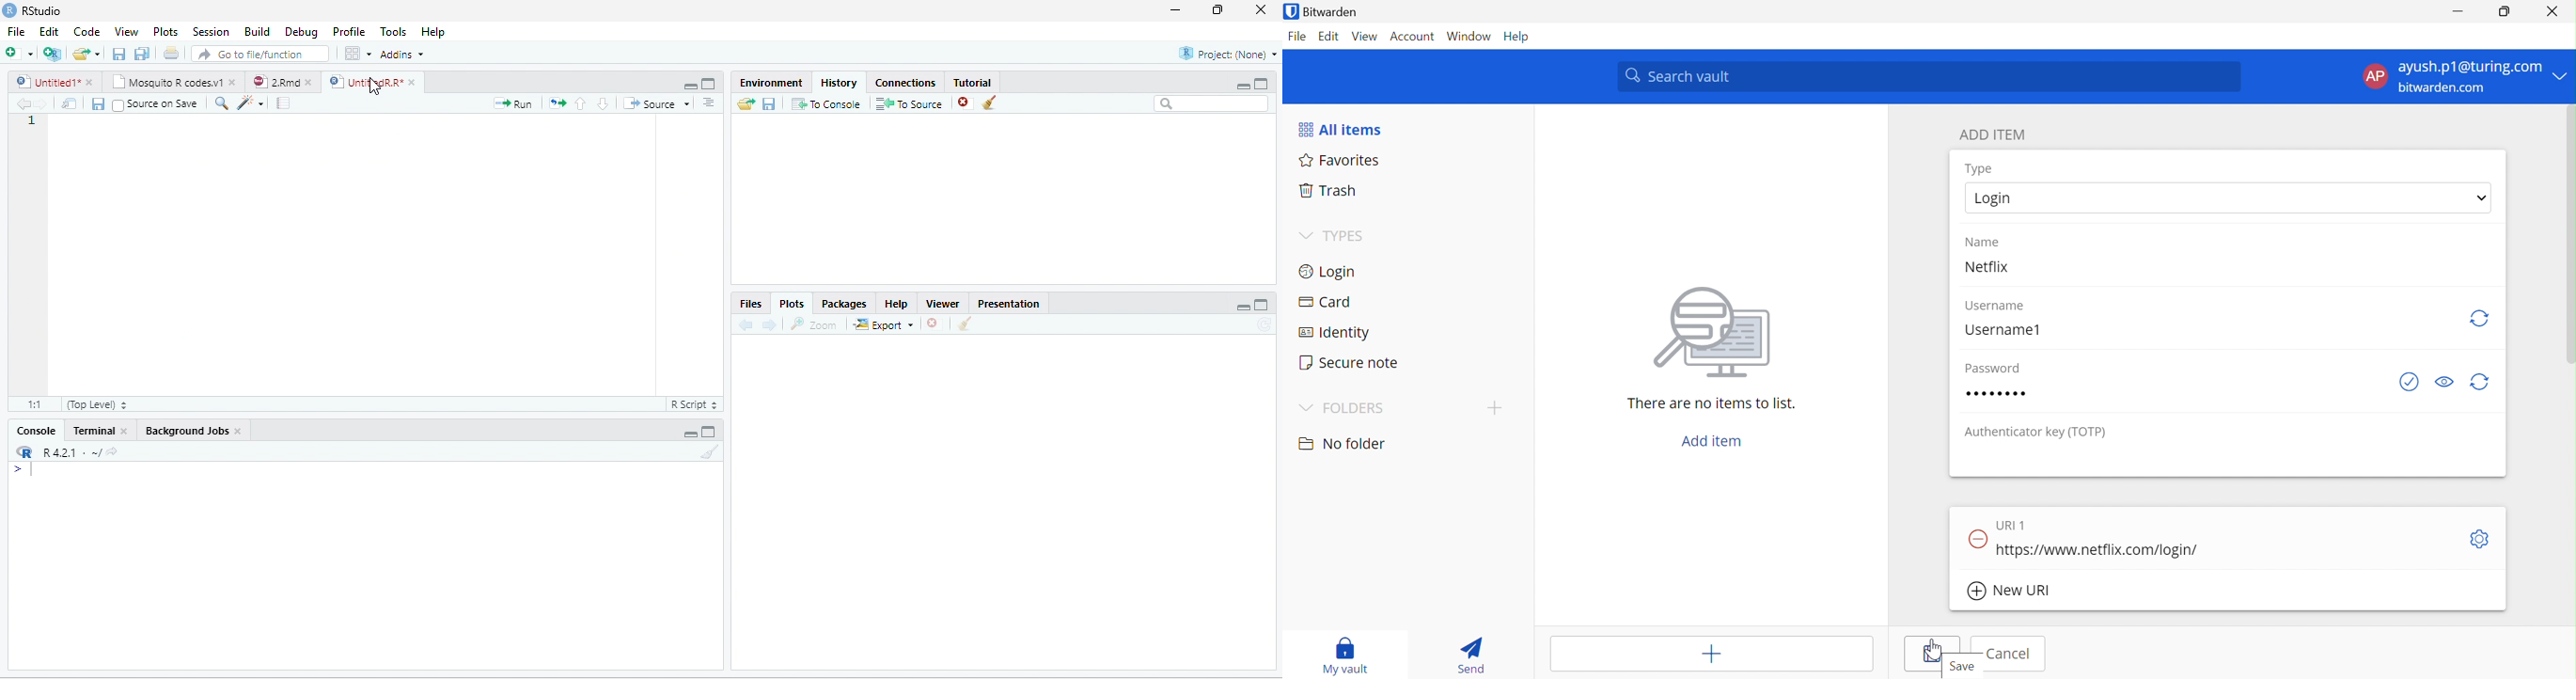 The height and width of the screenshot is (700, 2576). I want to click on Save history into a file, so click(769, 104).